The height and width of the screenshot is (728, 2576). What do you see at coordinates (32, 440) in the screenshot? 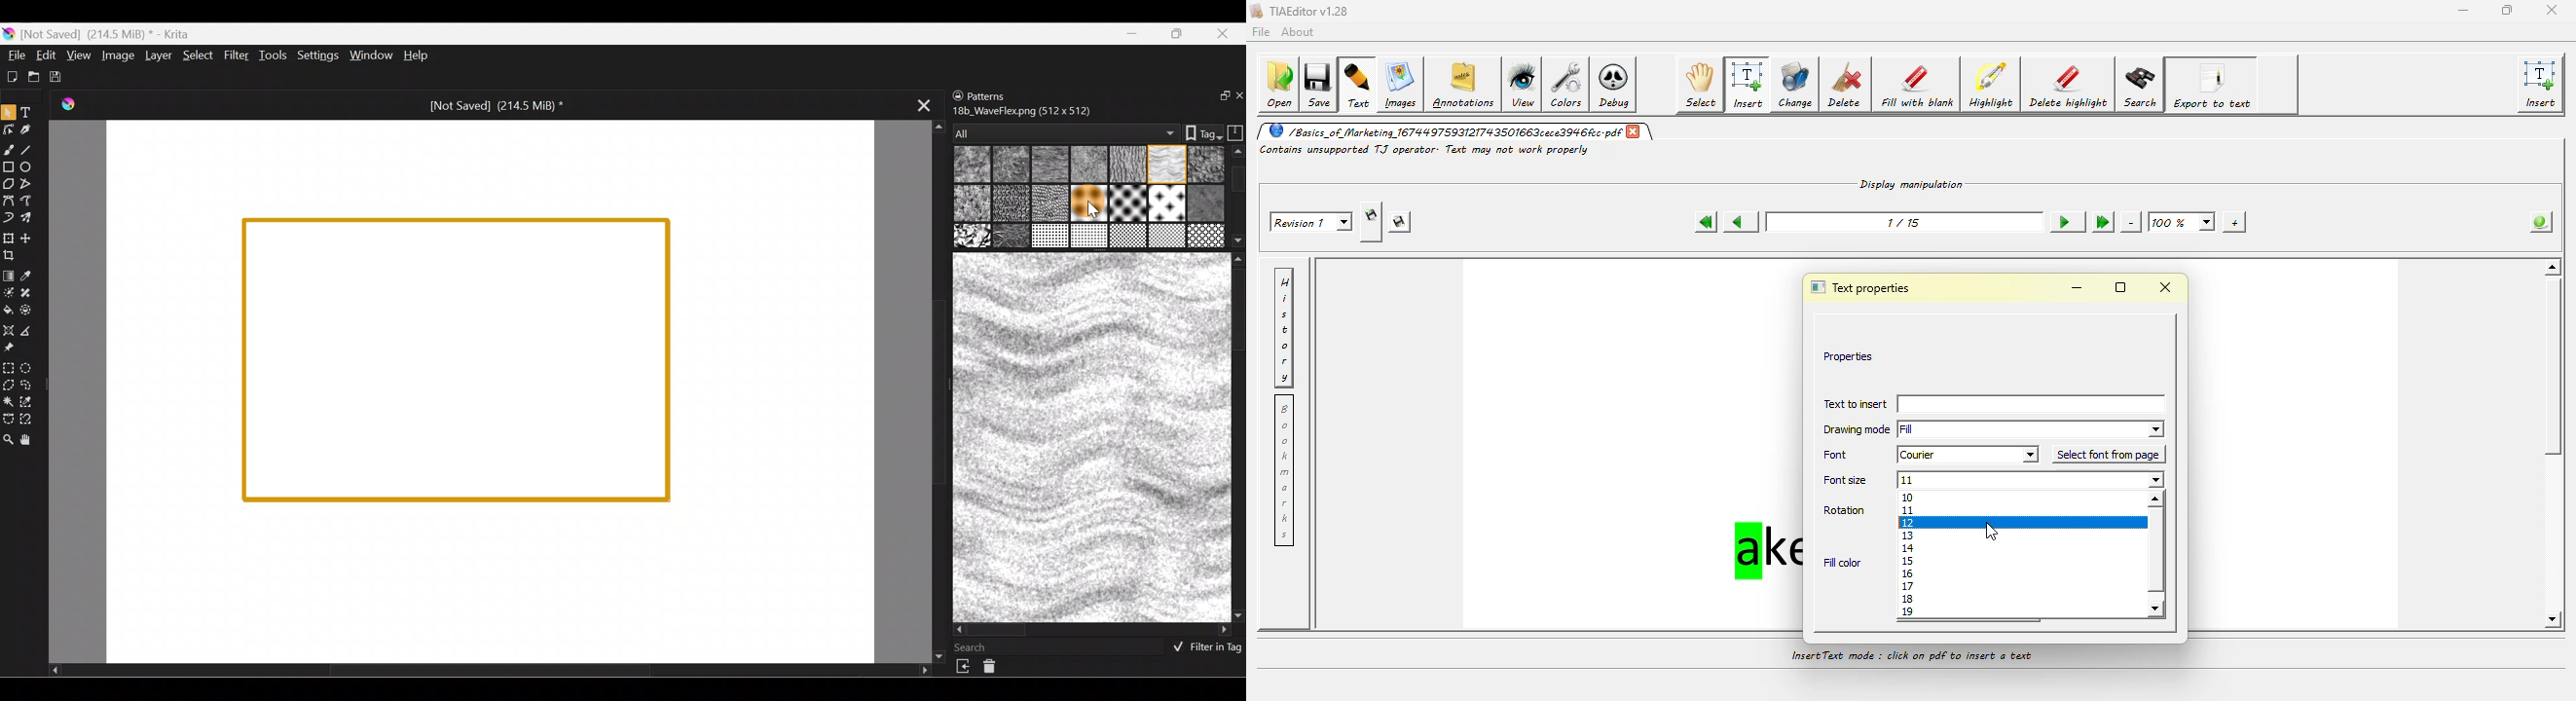
I see `Pan tool` at bounding box center [32, 440].